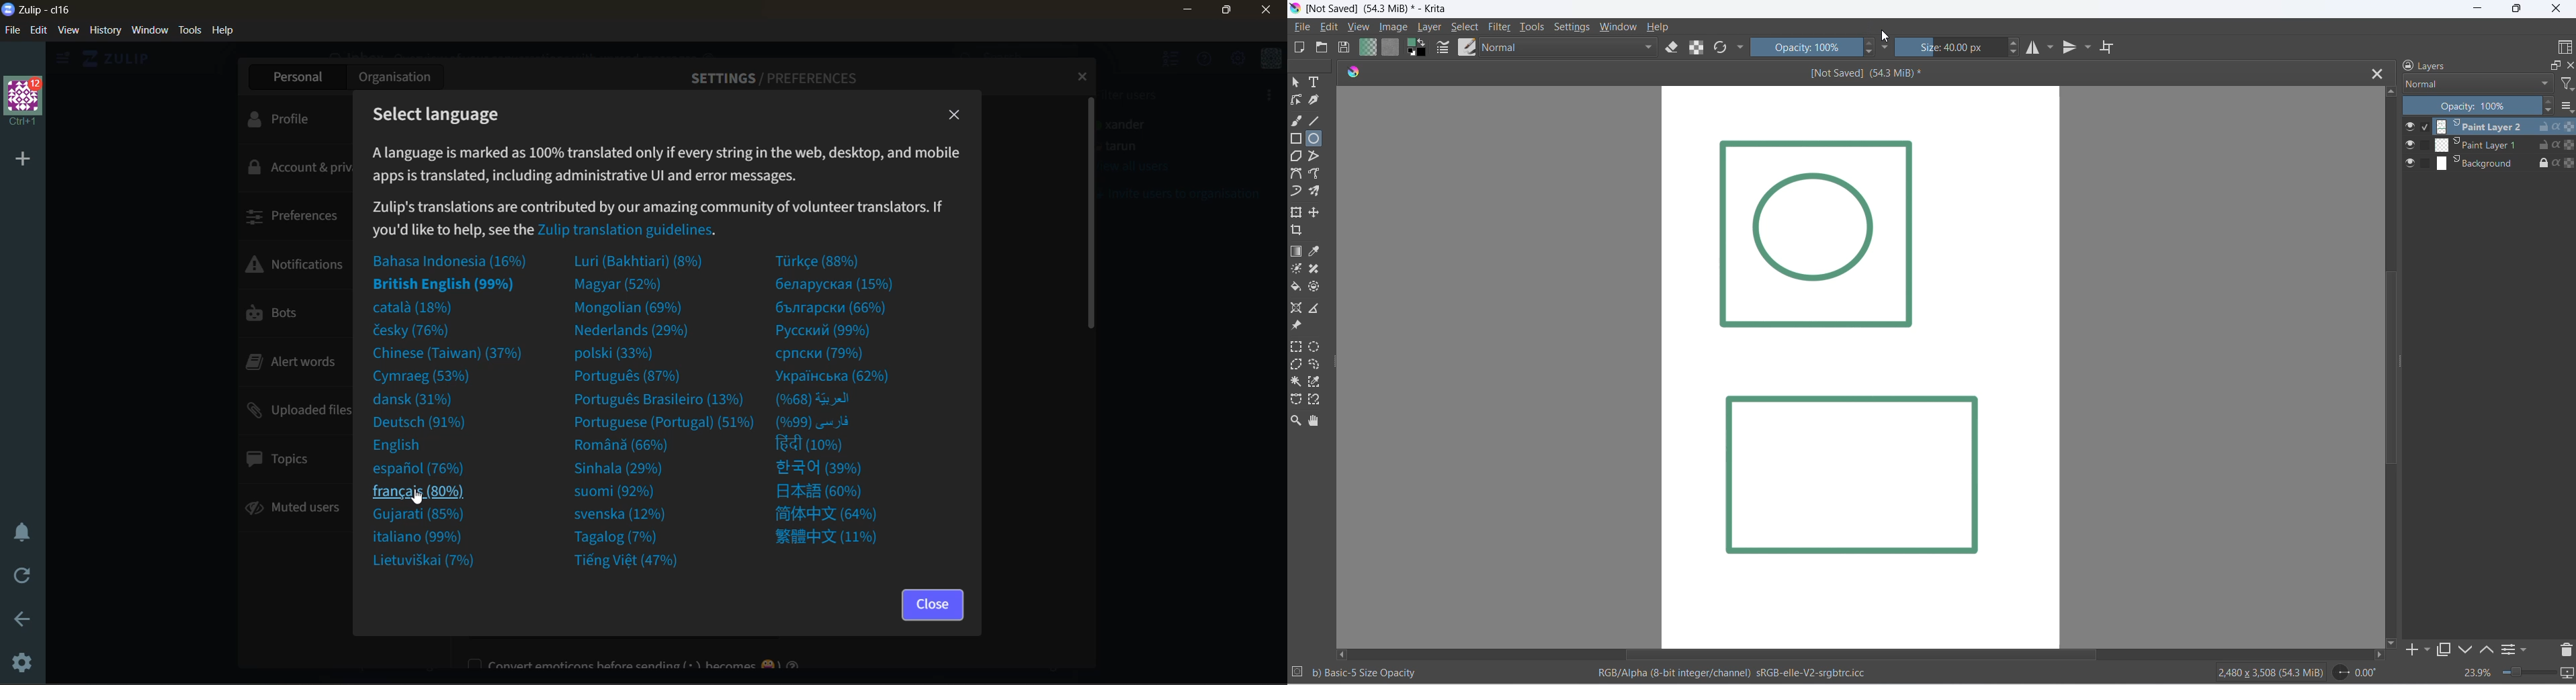 This screenshot has width=2576, height=700. I want to click on size, so click(1951, 46).